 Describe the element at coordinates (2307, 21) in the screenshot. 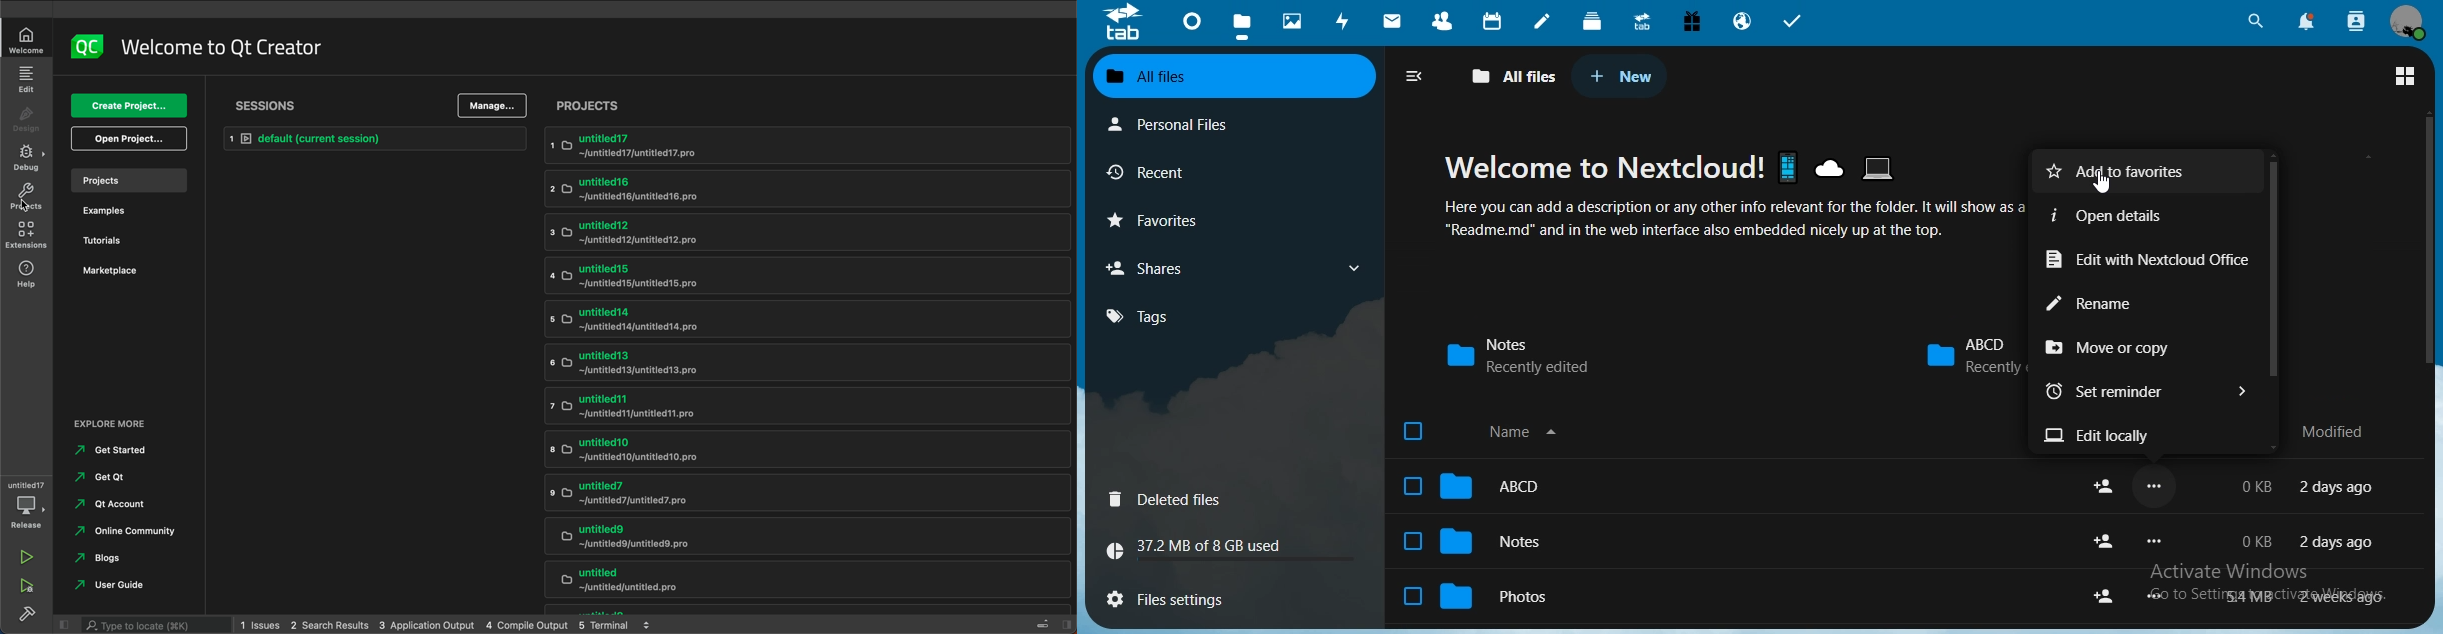

I see `notifications` at that location.